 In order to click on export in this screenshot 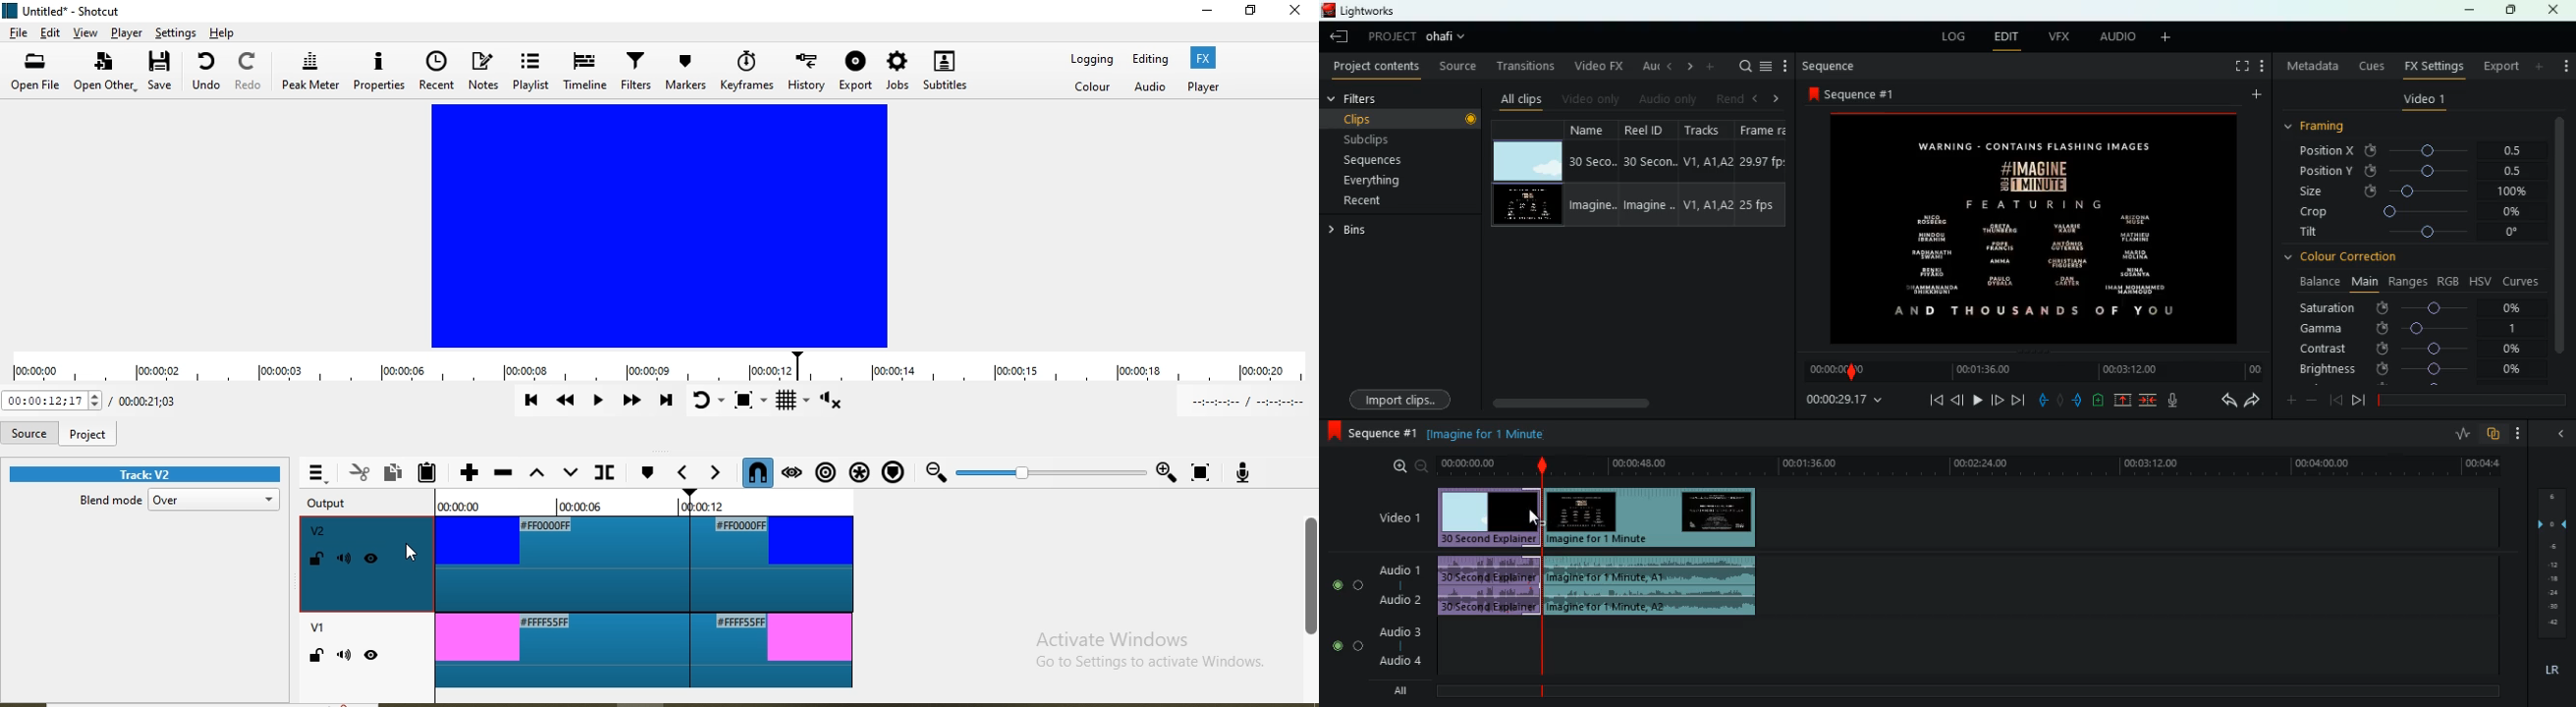, I will do `click(2499, 67)`.